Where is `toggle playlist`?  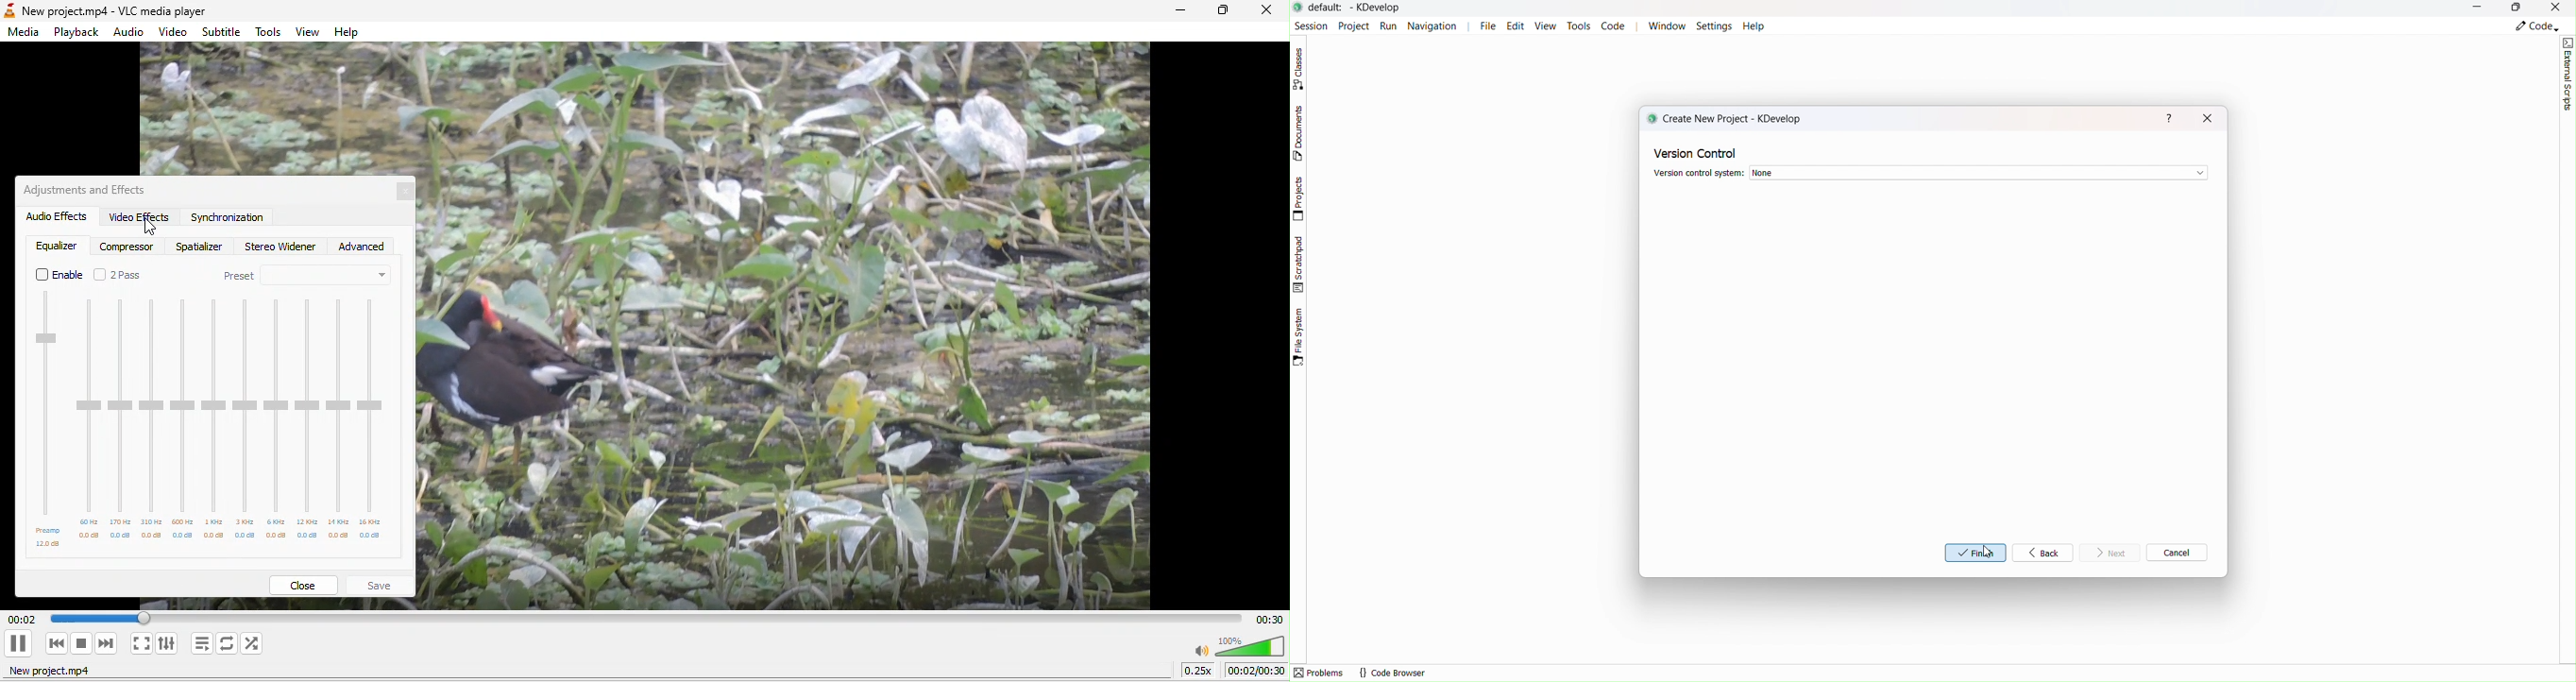
toggle playlist is located at coordinates (203, 642).